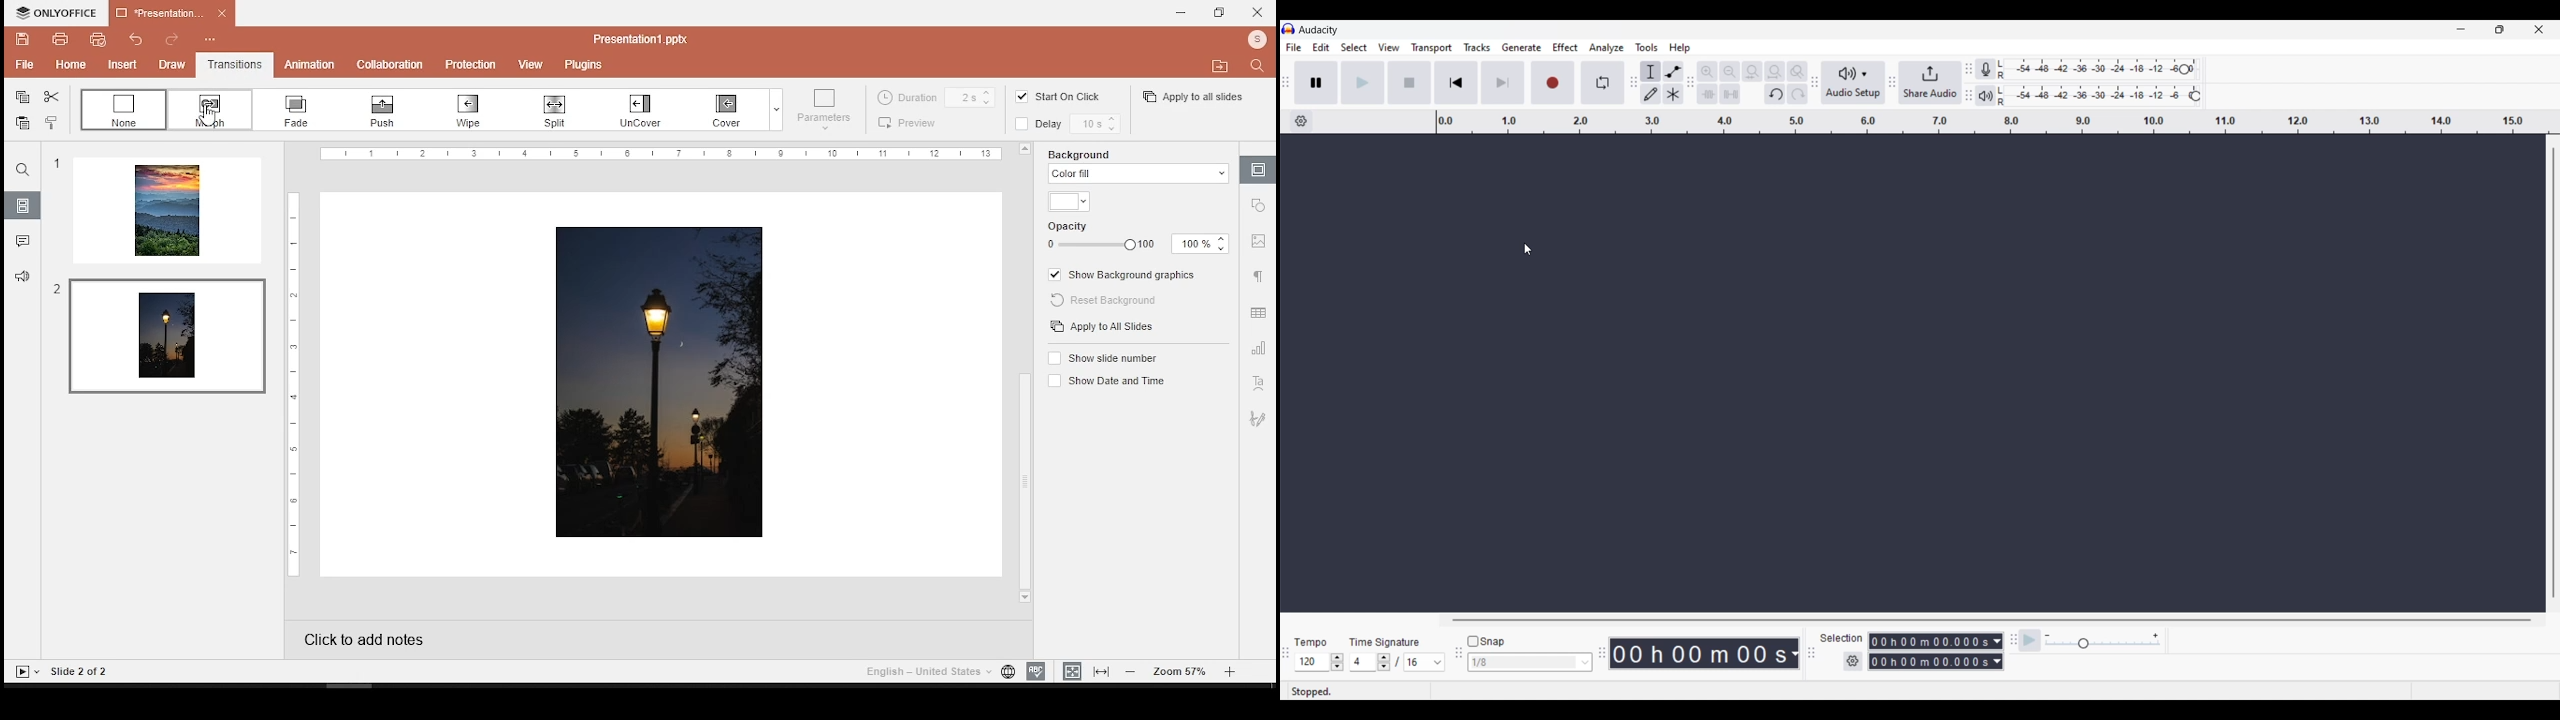  Describe the element at coordinates (1102, 672) in the screenshot. I see `fit to width` at that location.